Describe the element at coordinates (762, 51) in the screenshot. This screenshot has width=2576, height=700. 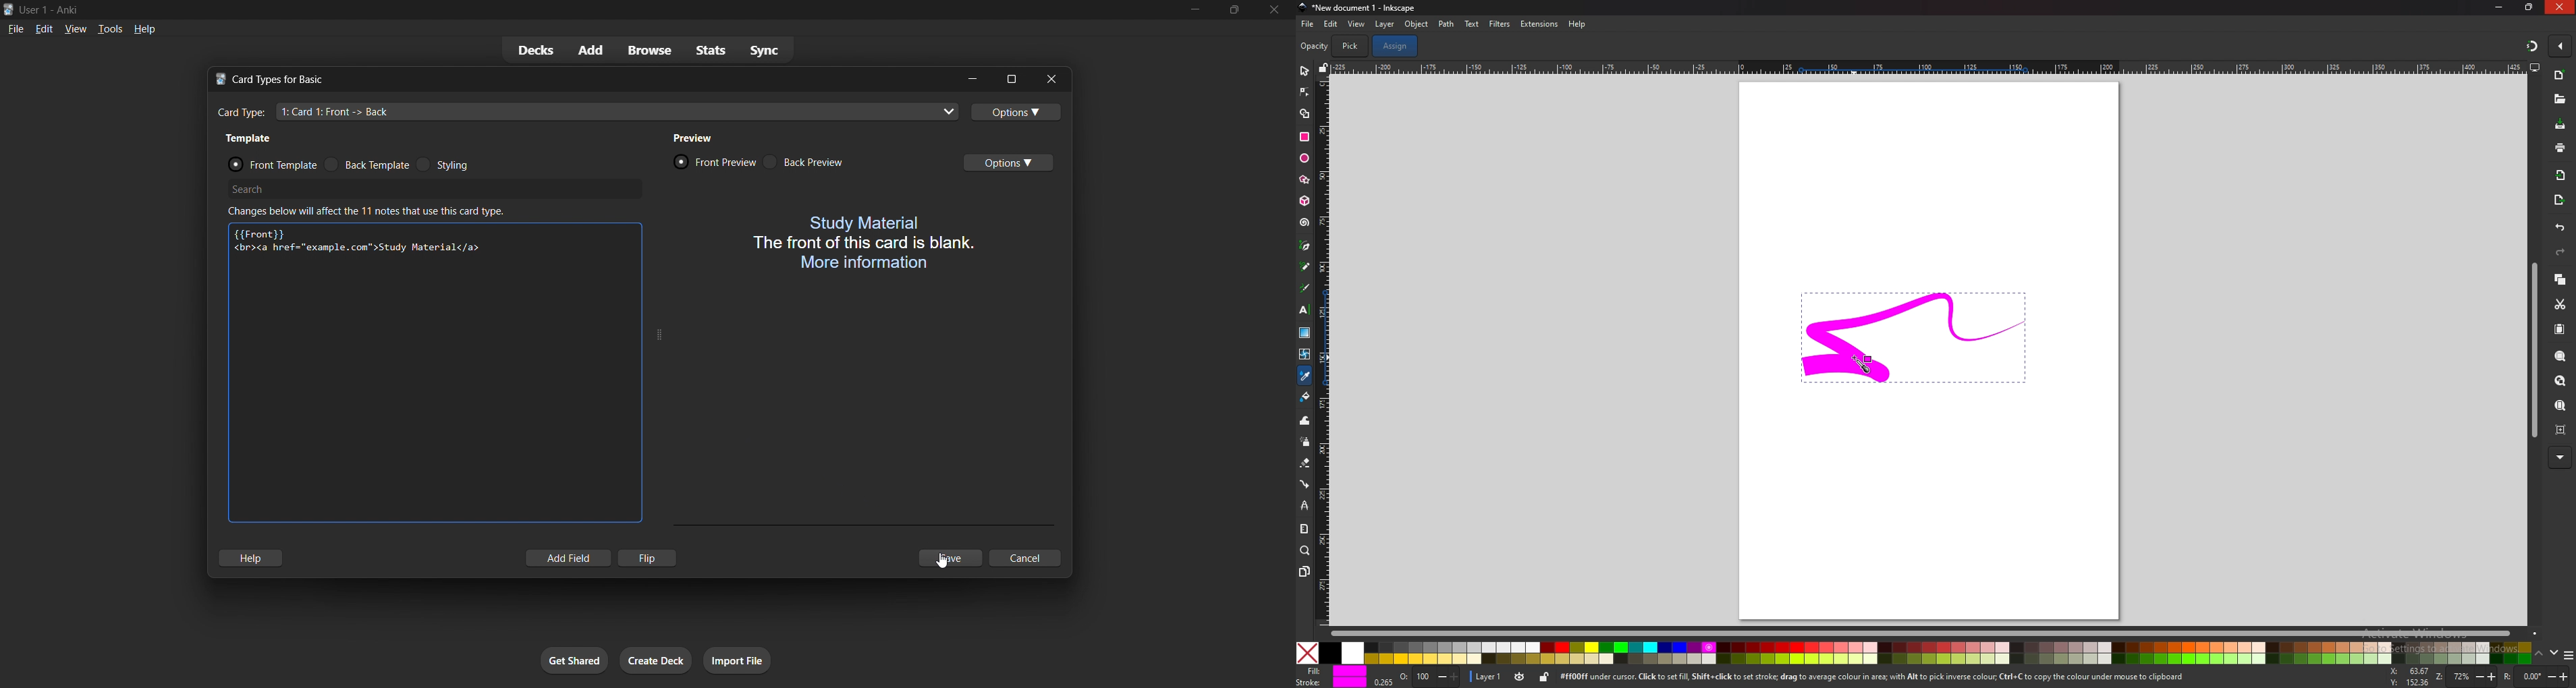
I see `sync` at that location.